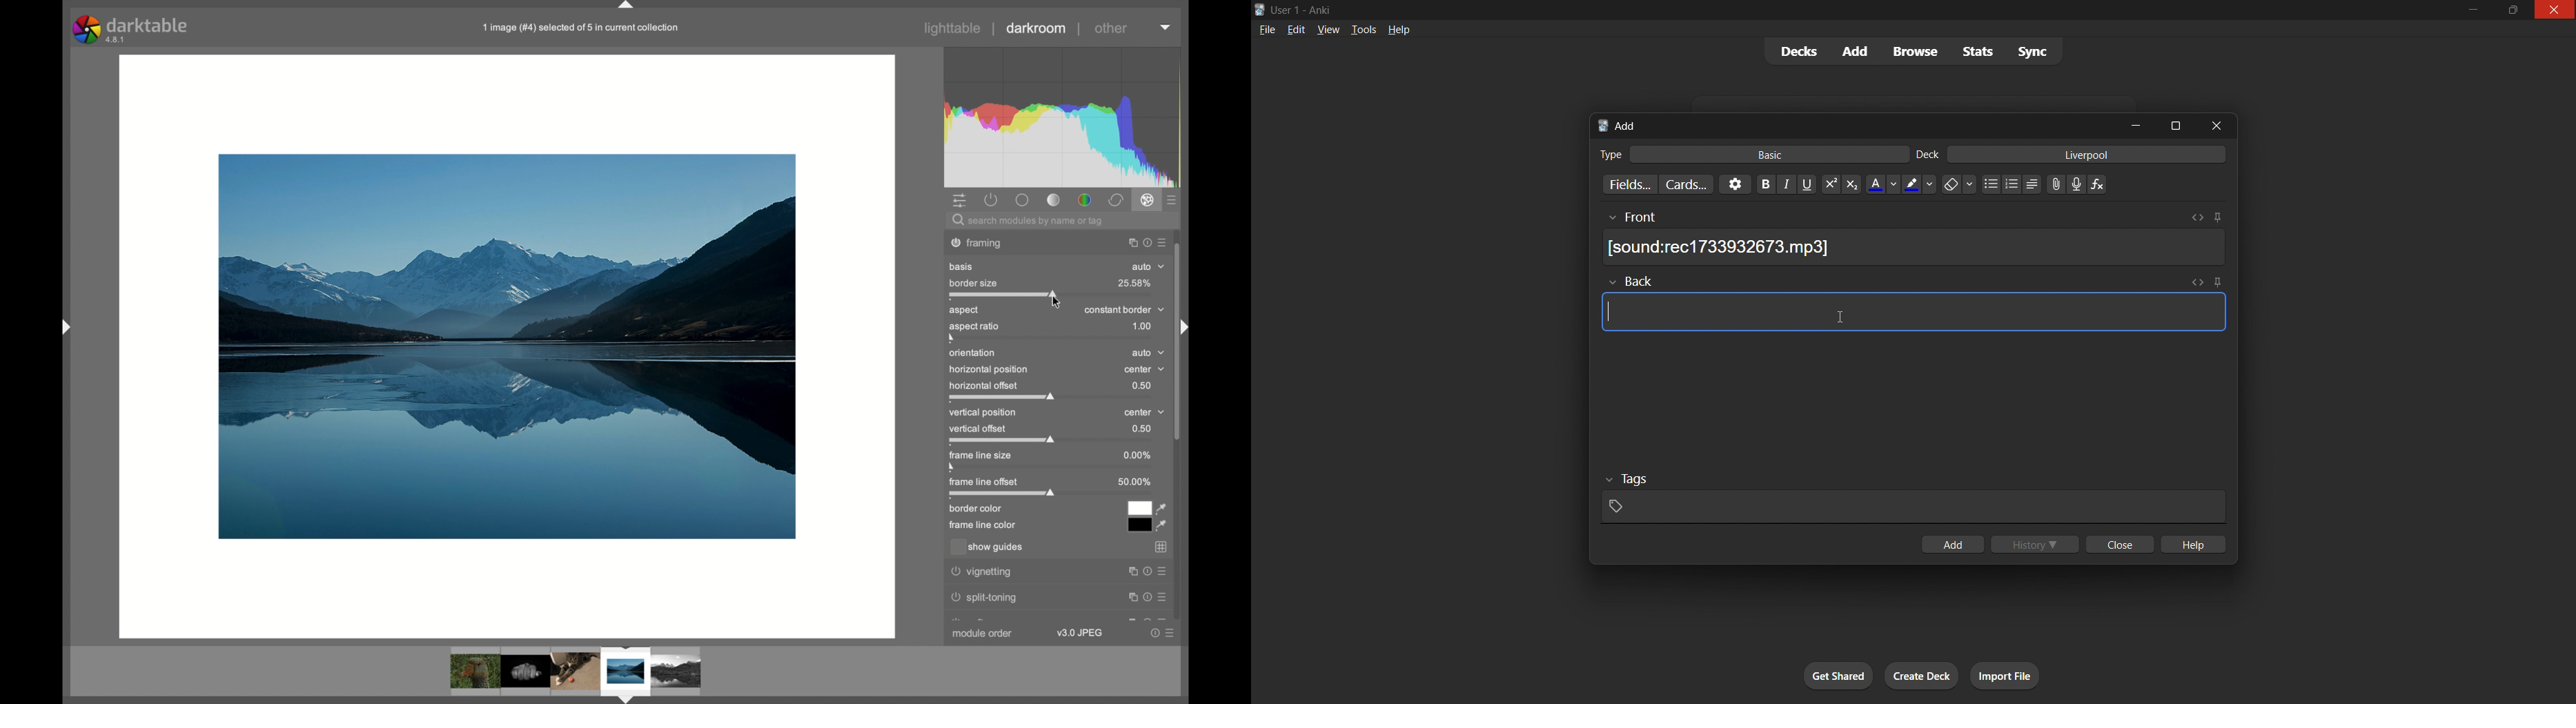 This screenshot has width=2576, height=728. I want to click on bold, so click(1760, 184).